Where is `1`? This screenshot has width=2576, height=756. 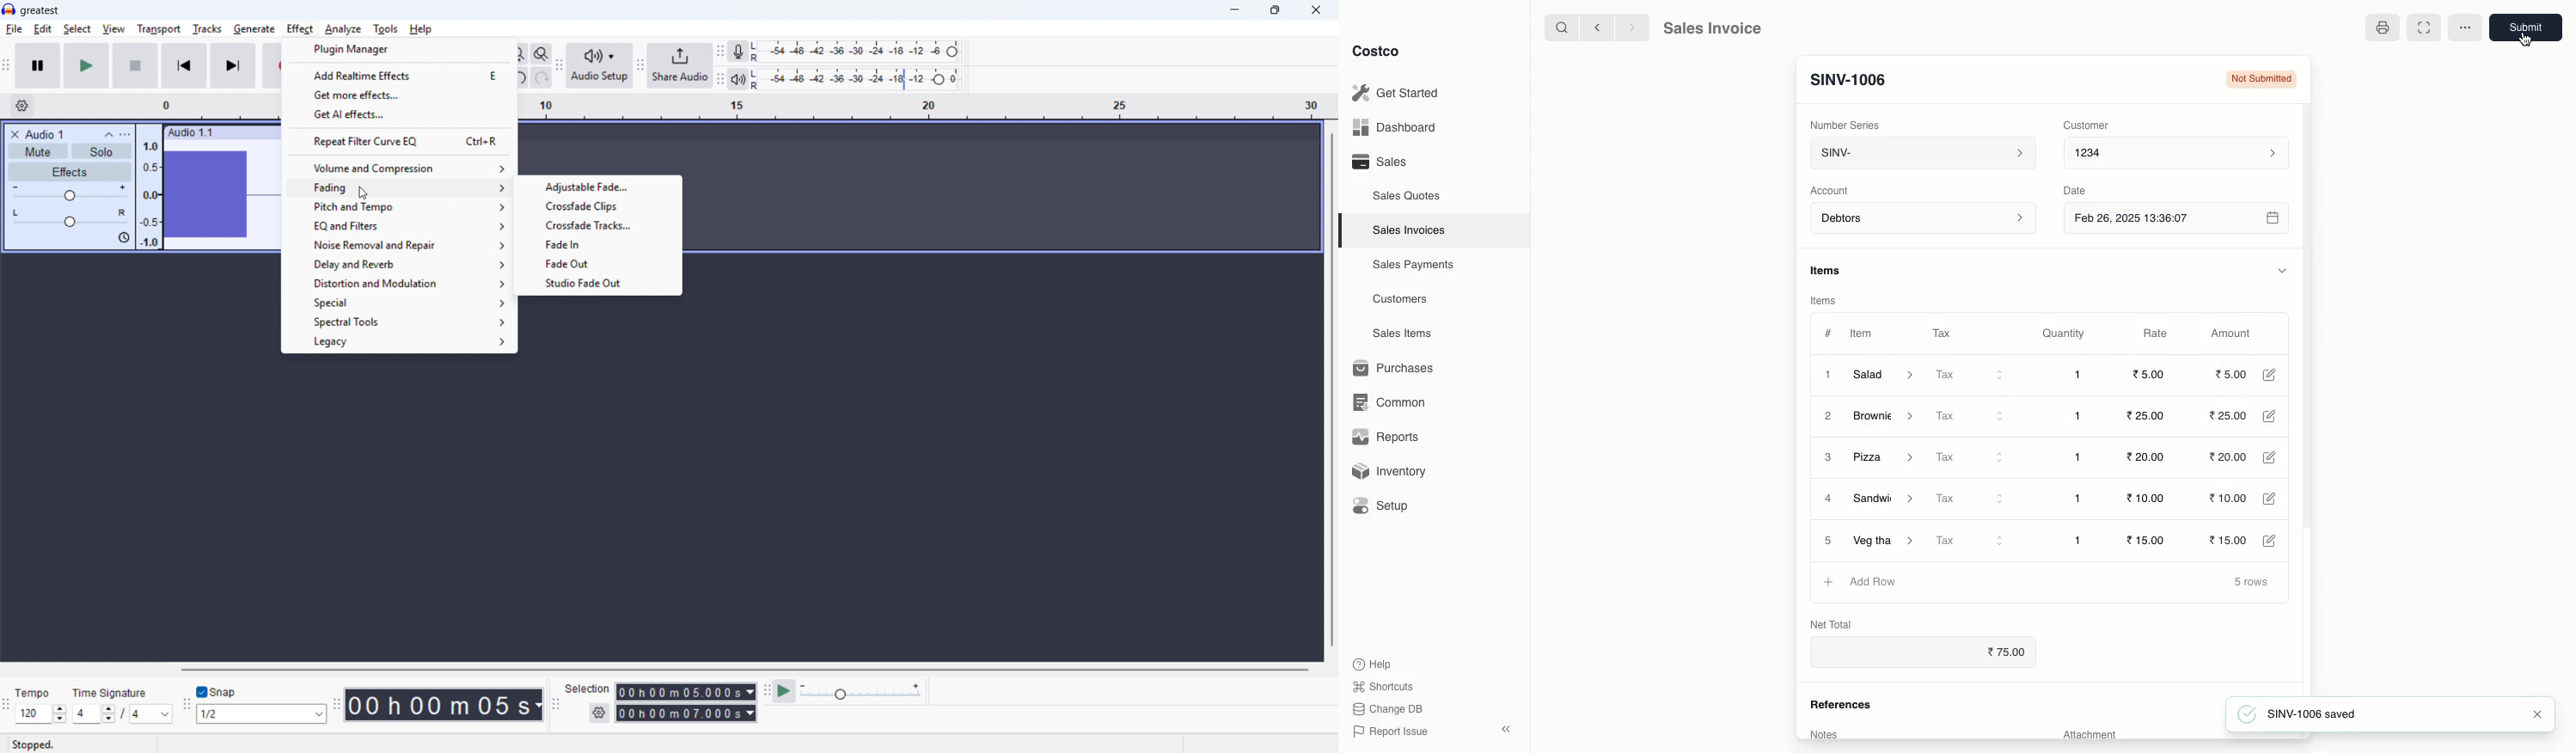
1 is located at coordinates (2078, 459).